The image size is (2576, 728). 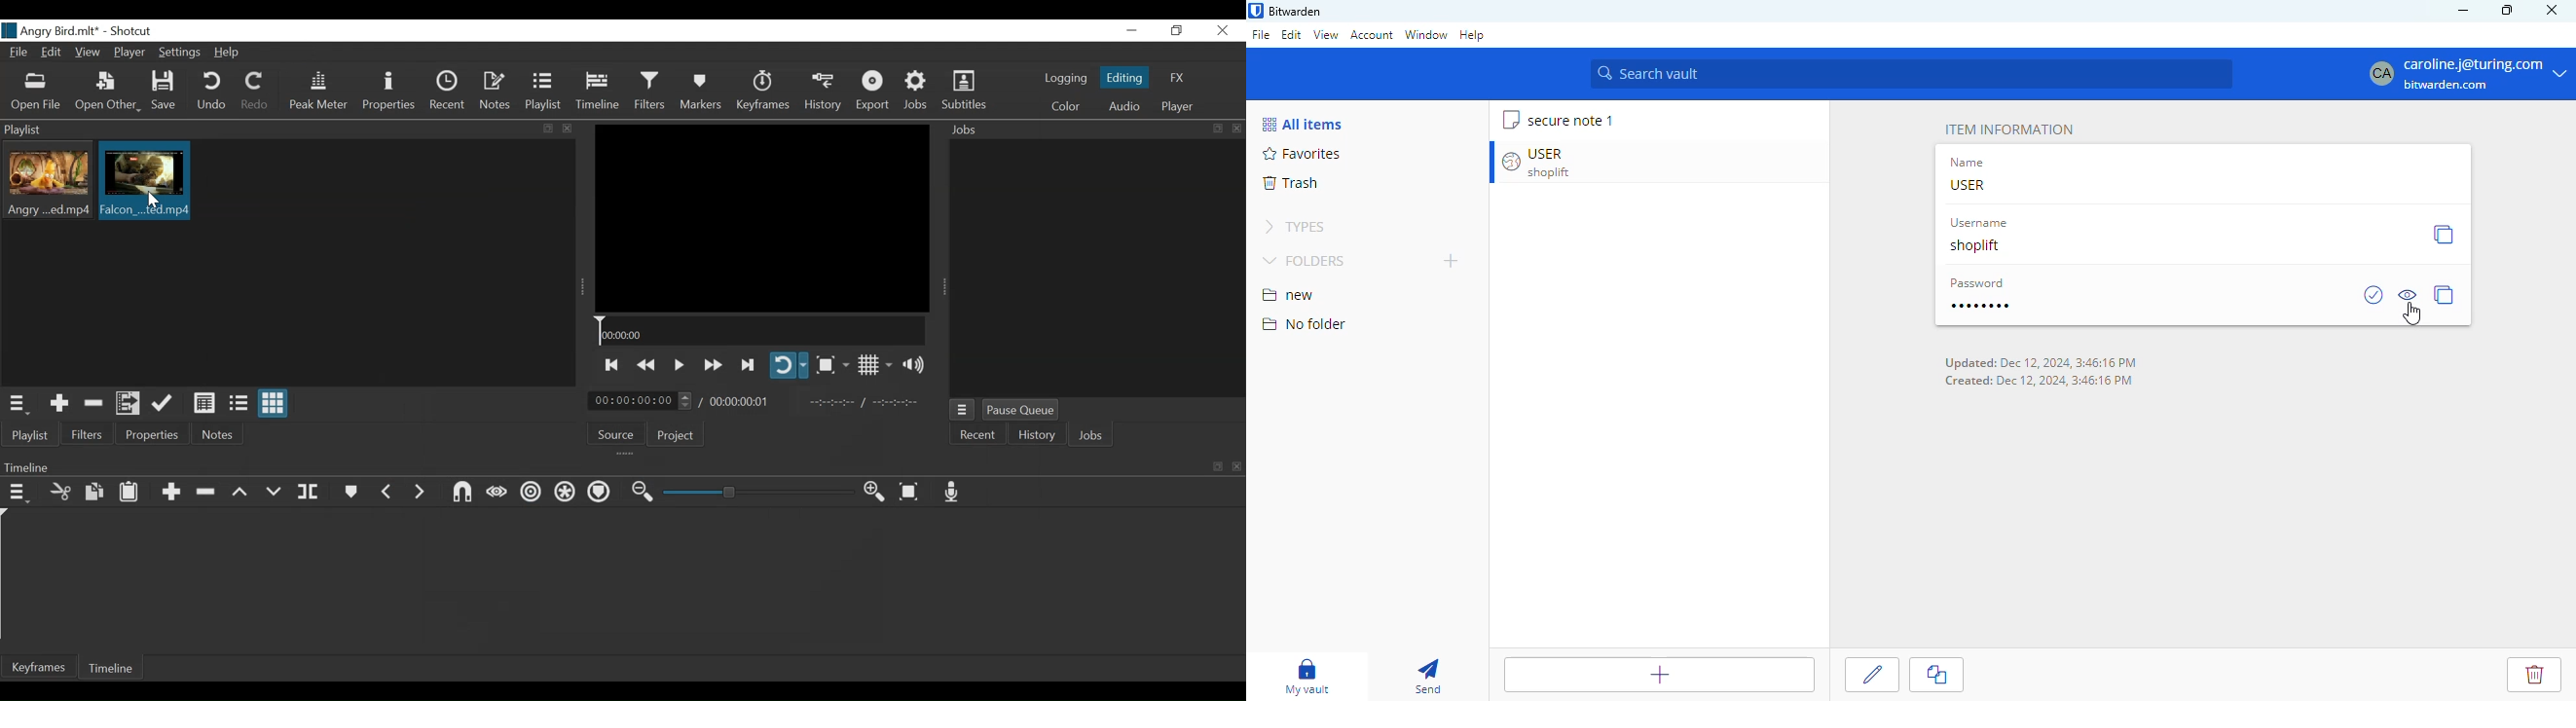 What do you see at coordinates (1977, 284) in the screenshot?
I see `password` at bounding box center [1977, 284].